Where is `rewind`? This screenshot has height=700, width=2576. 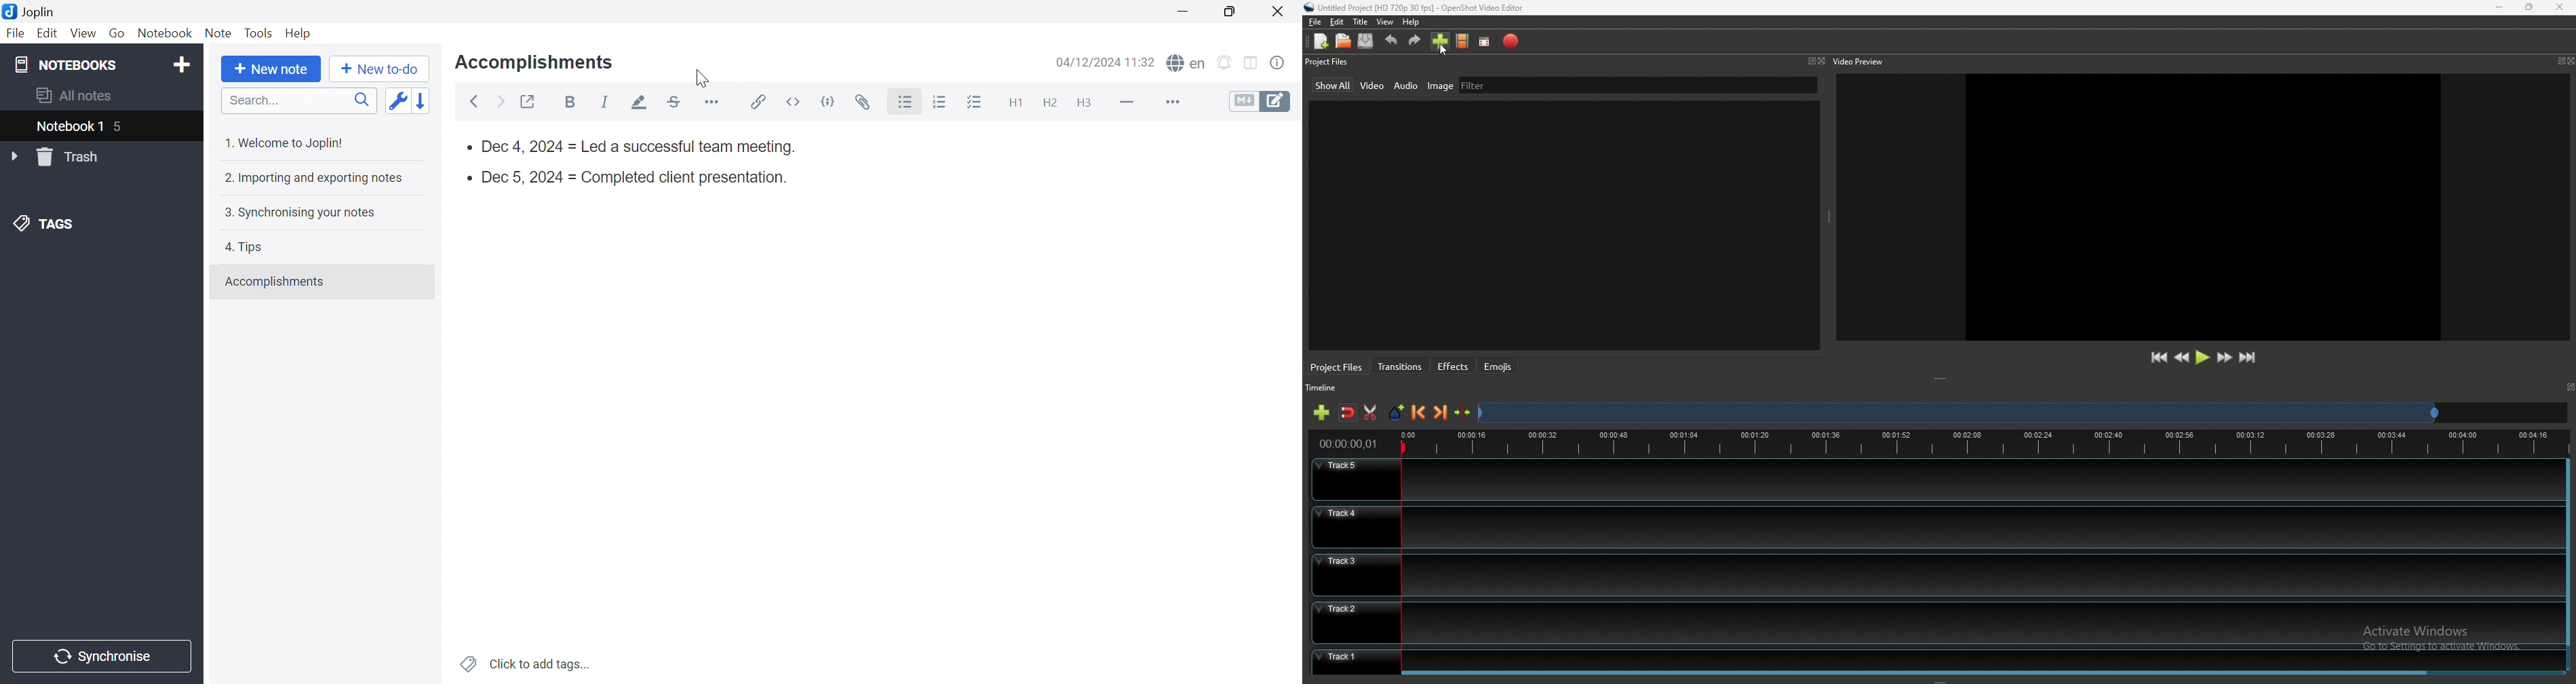
rewind is located at coordinates (2183, 358).